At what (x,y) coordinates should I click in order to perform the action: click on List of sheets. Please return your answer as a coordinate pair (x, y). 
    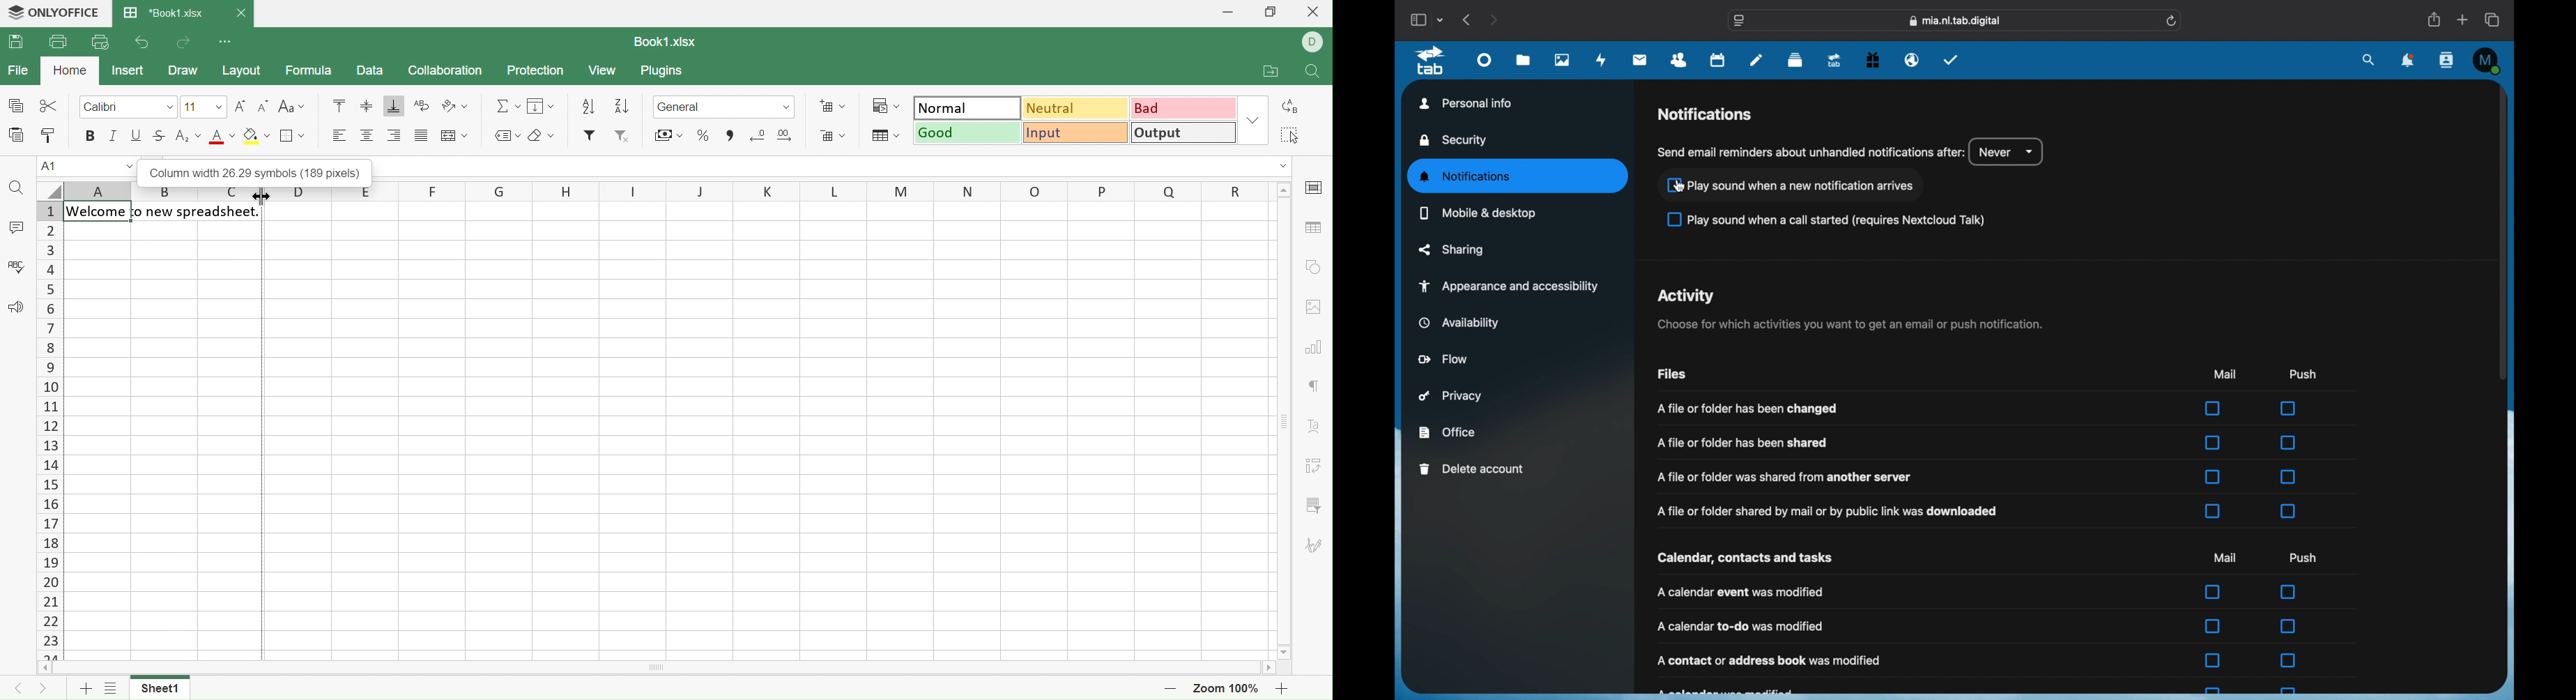
    Looking at the image, I should click on (110, 690).